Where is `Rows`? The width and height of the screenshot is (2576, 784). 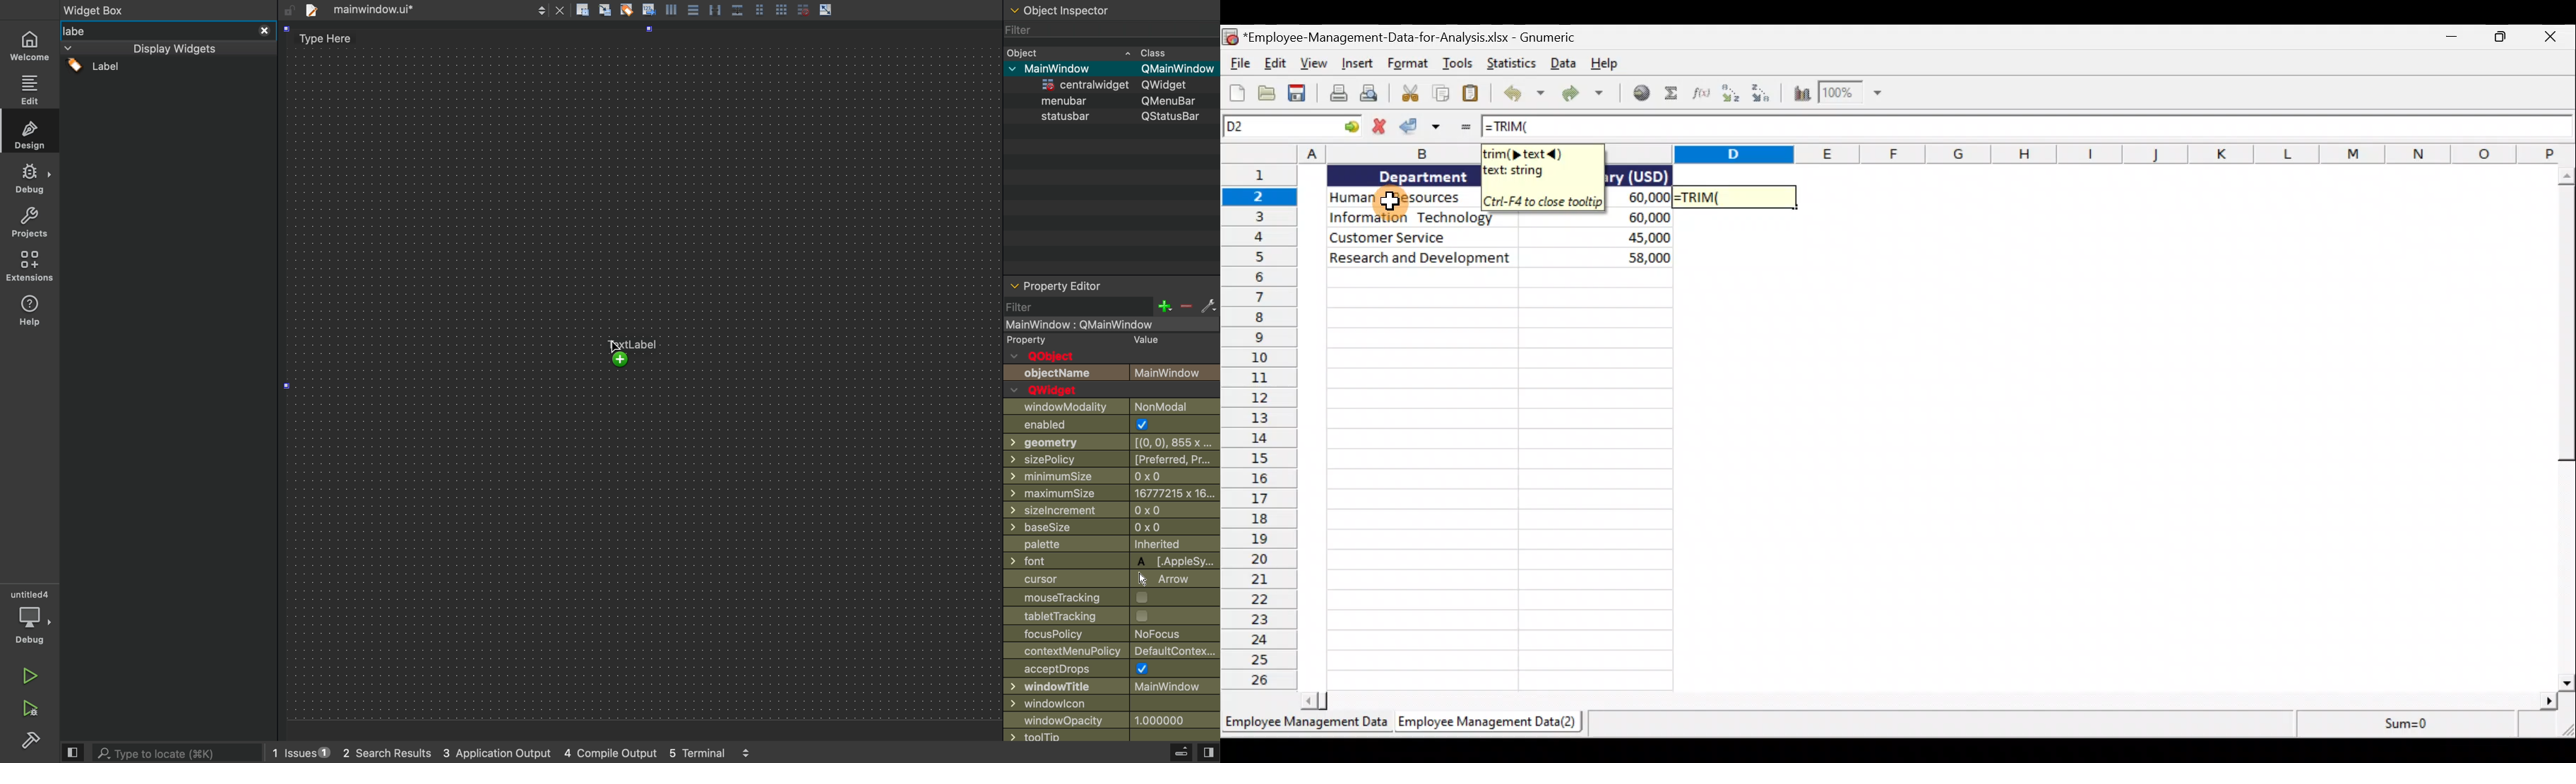 Rows is located at coordinates (1258, 427).